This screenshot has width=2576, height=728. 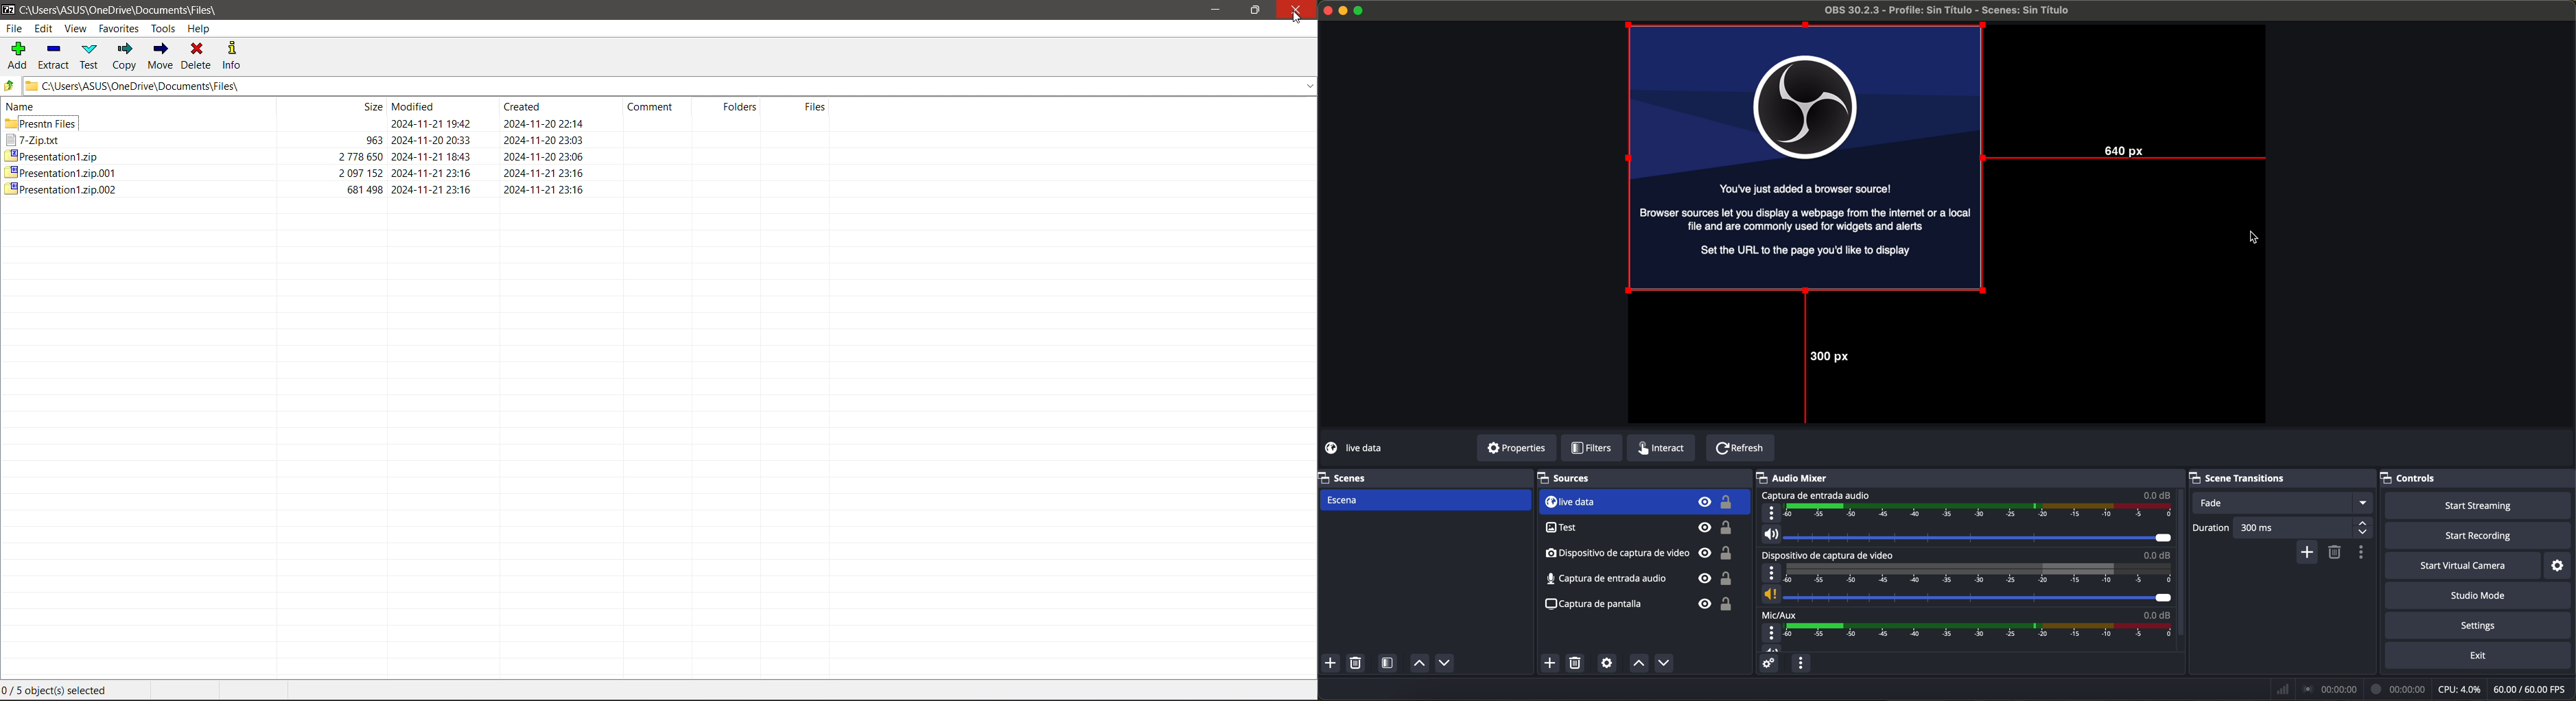 I want to click on start streaming, so click(x=2479, y=505).